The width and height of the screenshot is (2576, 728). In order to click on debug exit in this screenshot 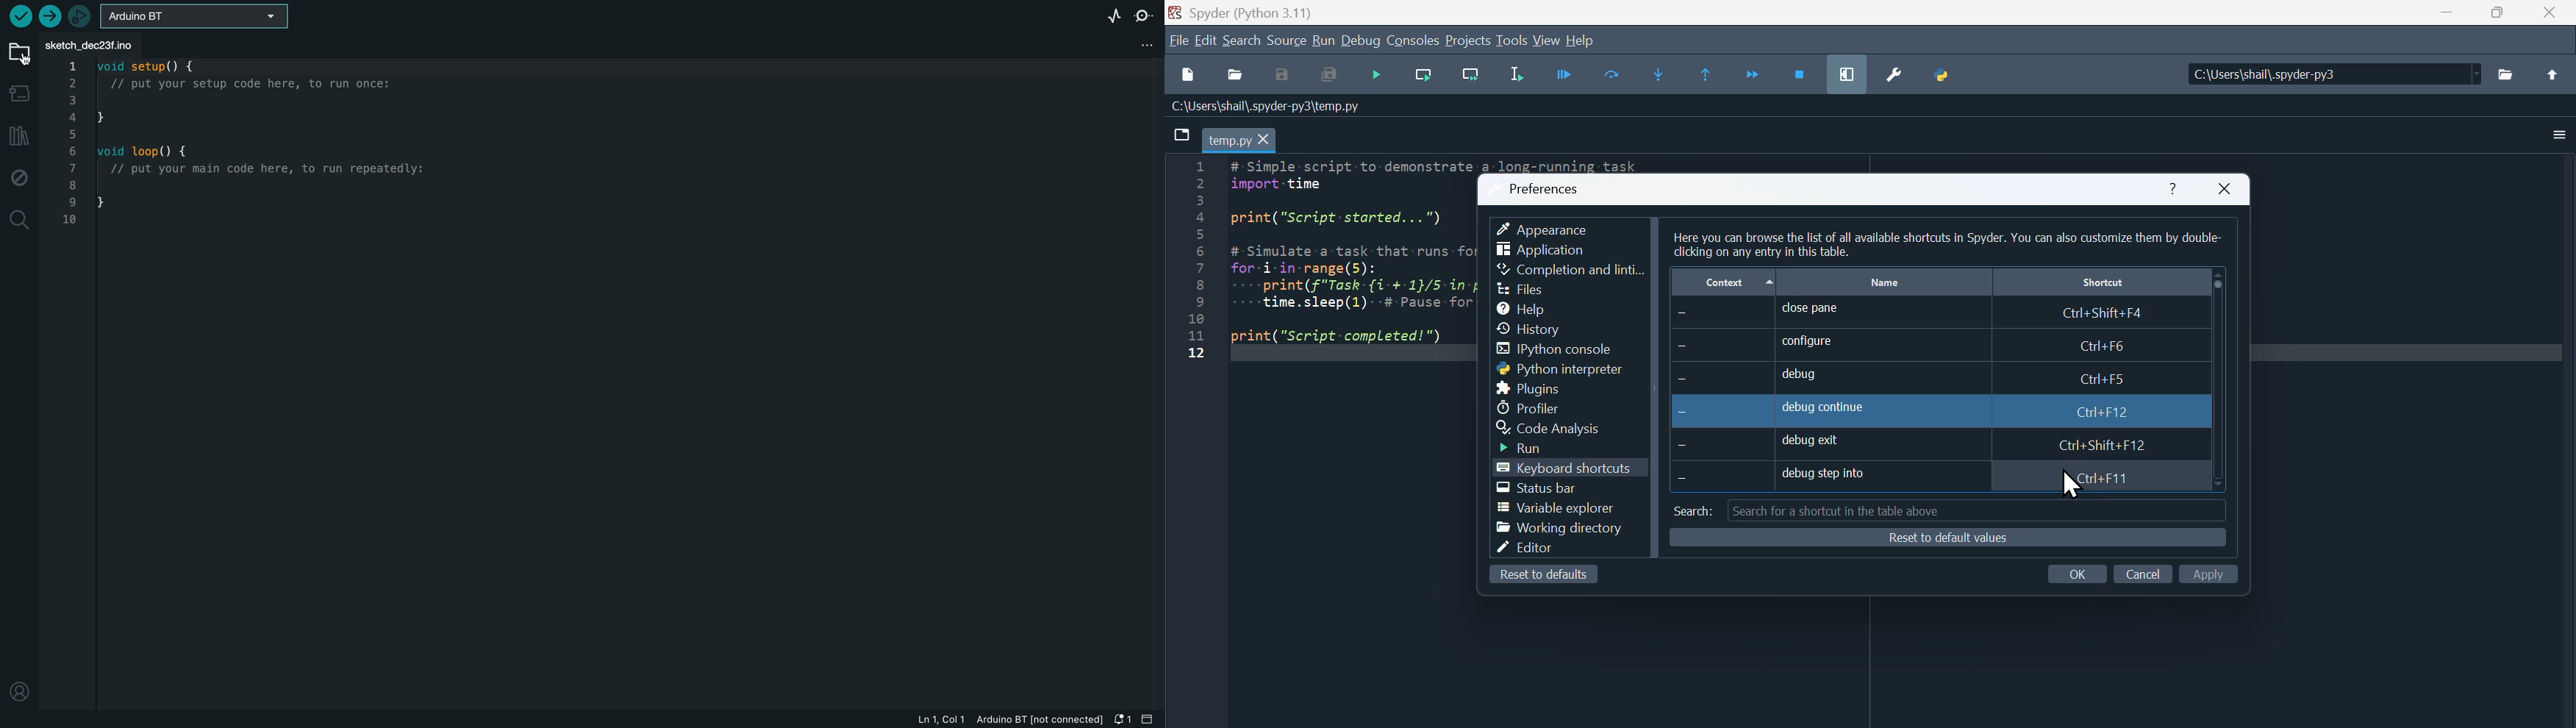, I will do `click(1930, 443)`.